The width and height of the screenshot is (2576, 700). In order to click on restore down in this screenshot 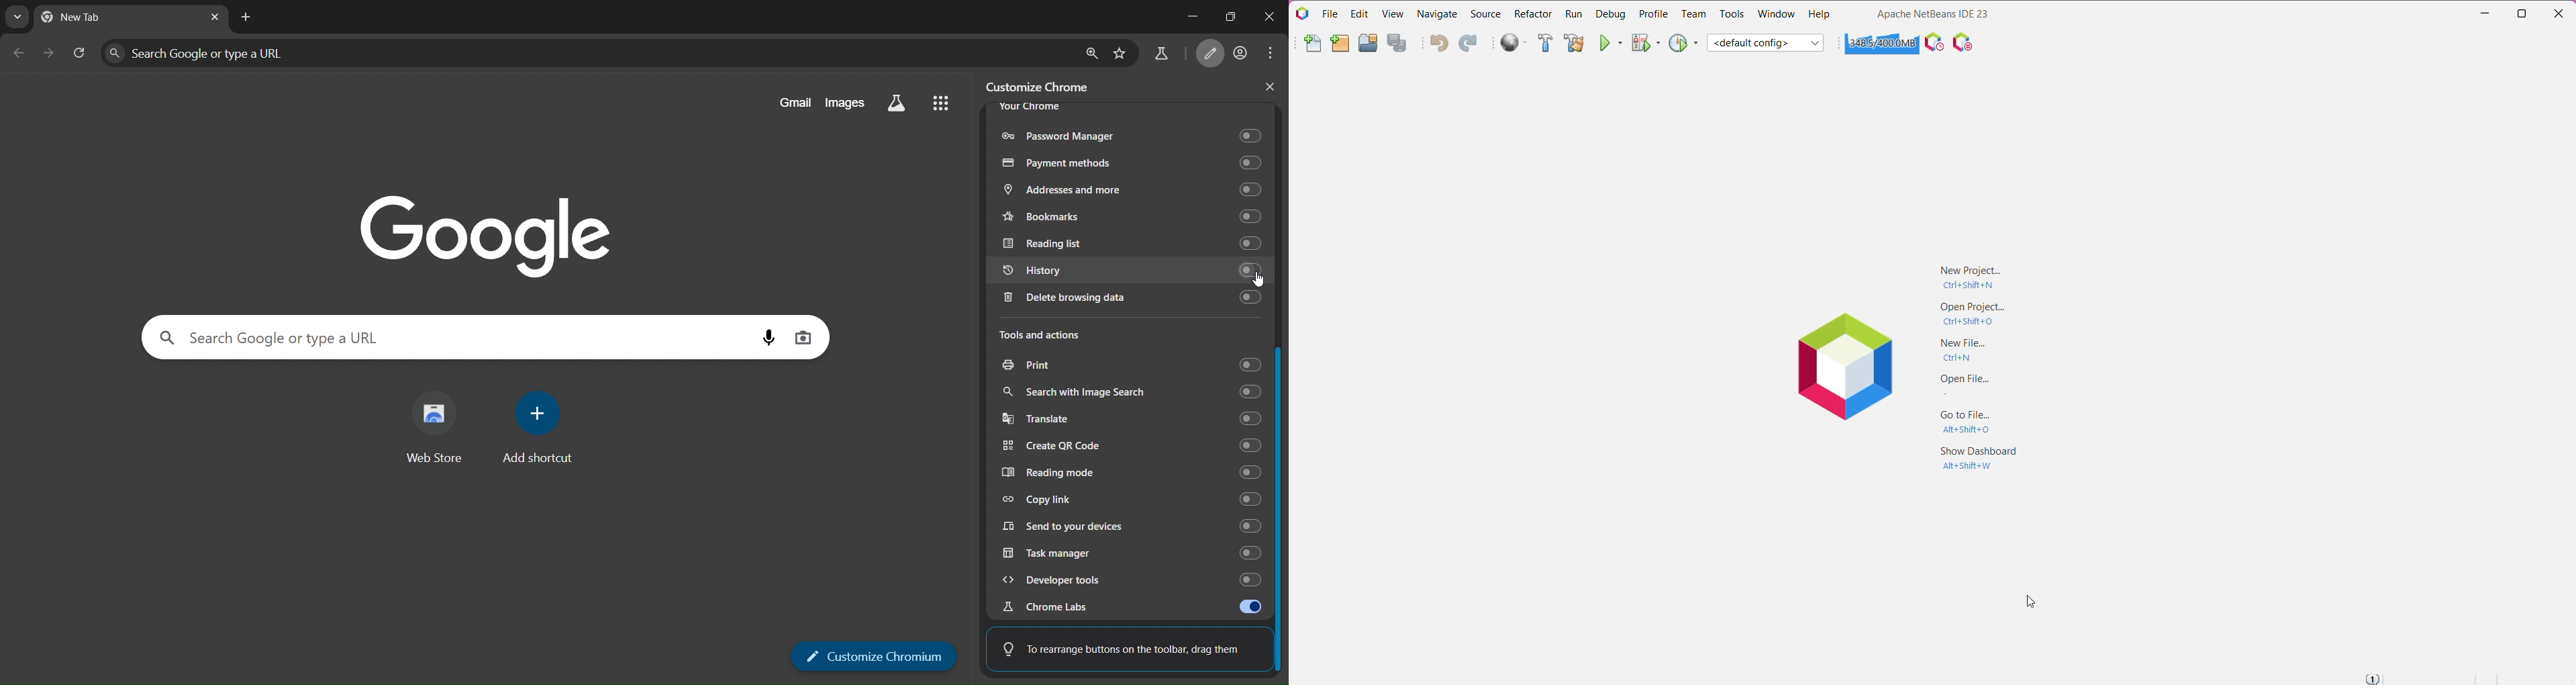, I will do `click(1225, 15)`.